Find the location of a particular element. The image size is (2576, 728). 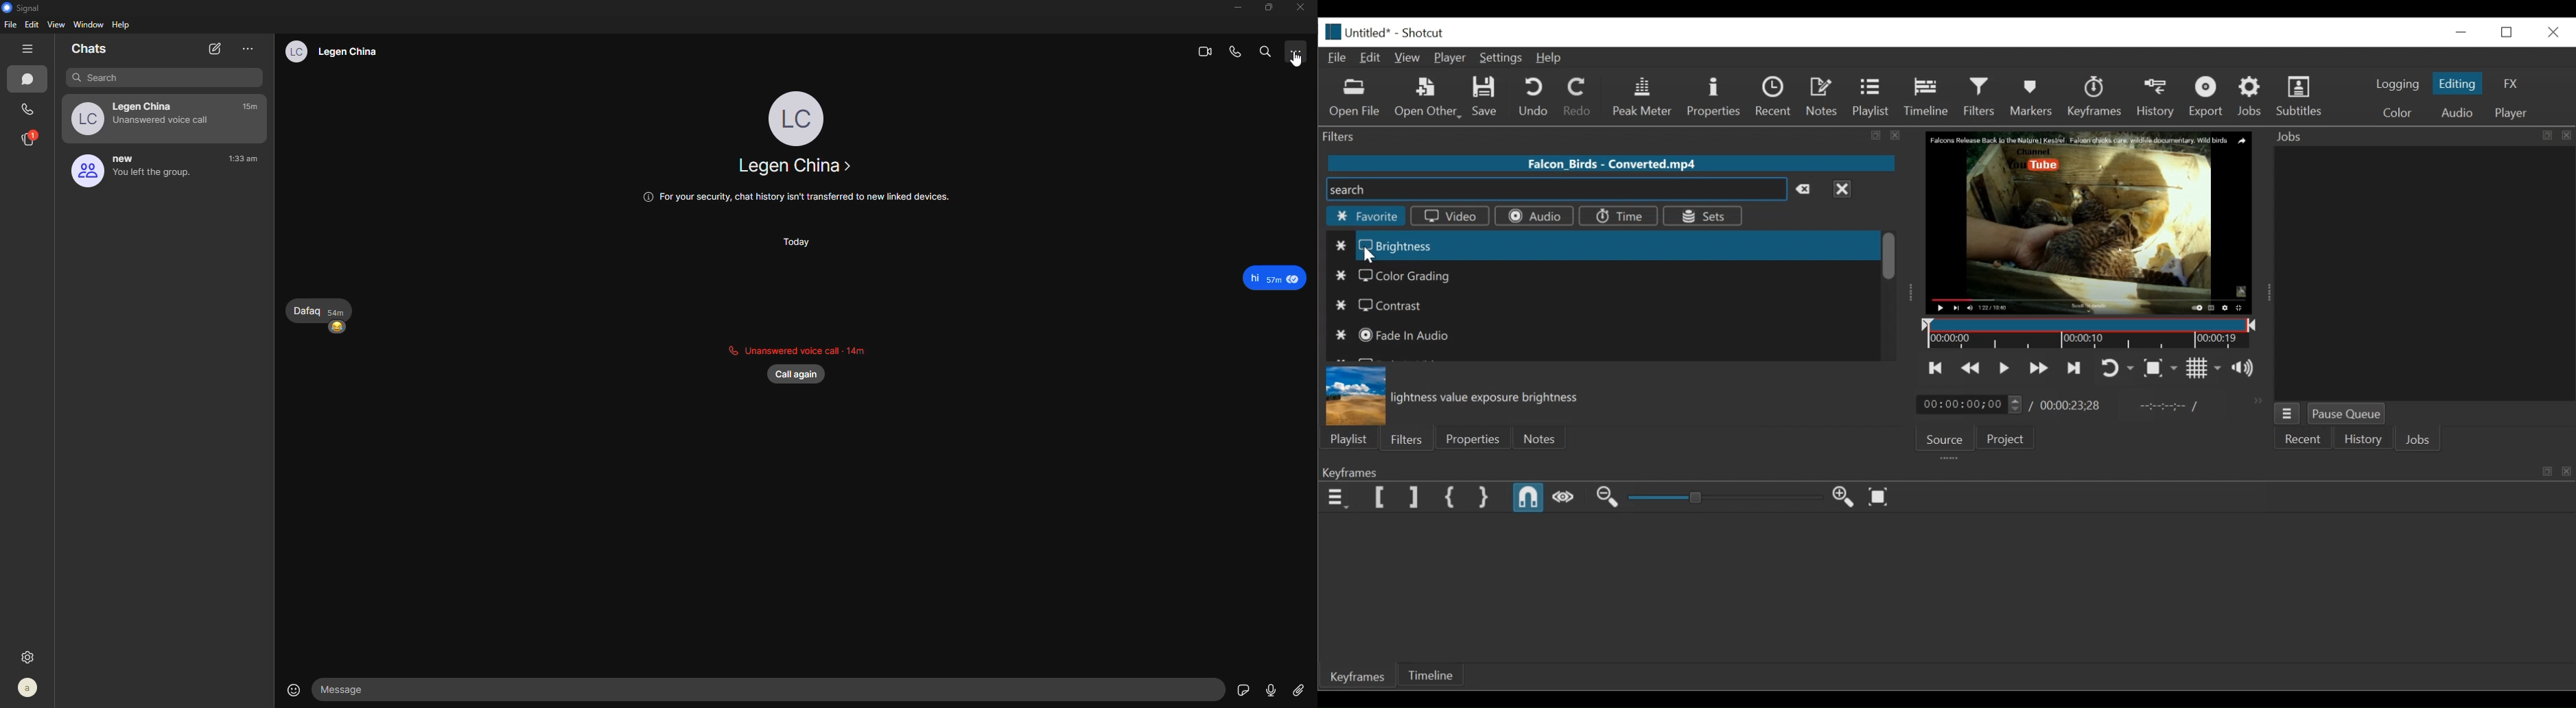

Edit is located at coordinates (1371, 58).